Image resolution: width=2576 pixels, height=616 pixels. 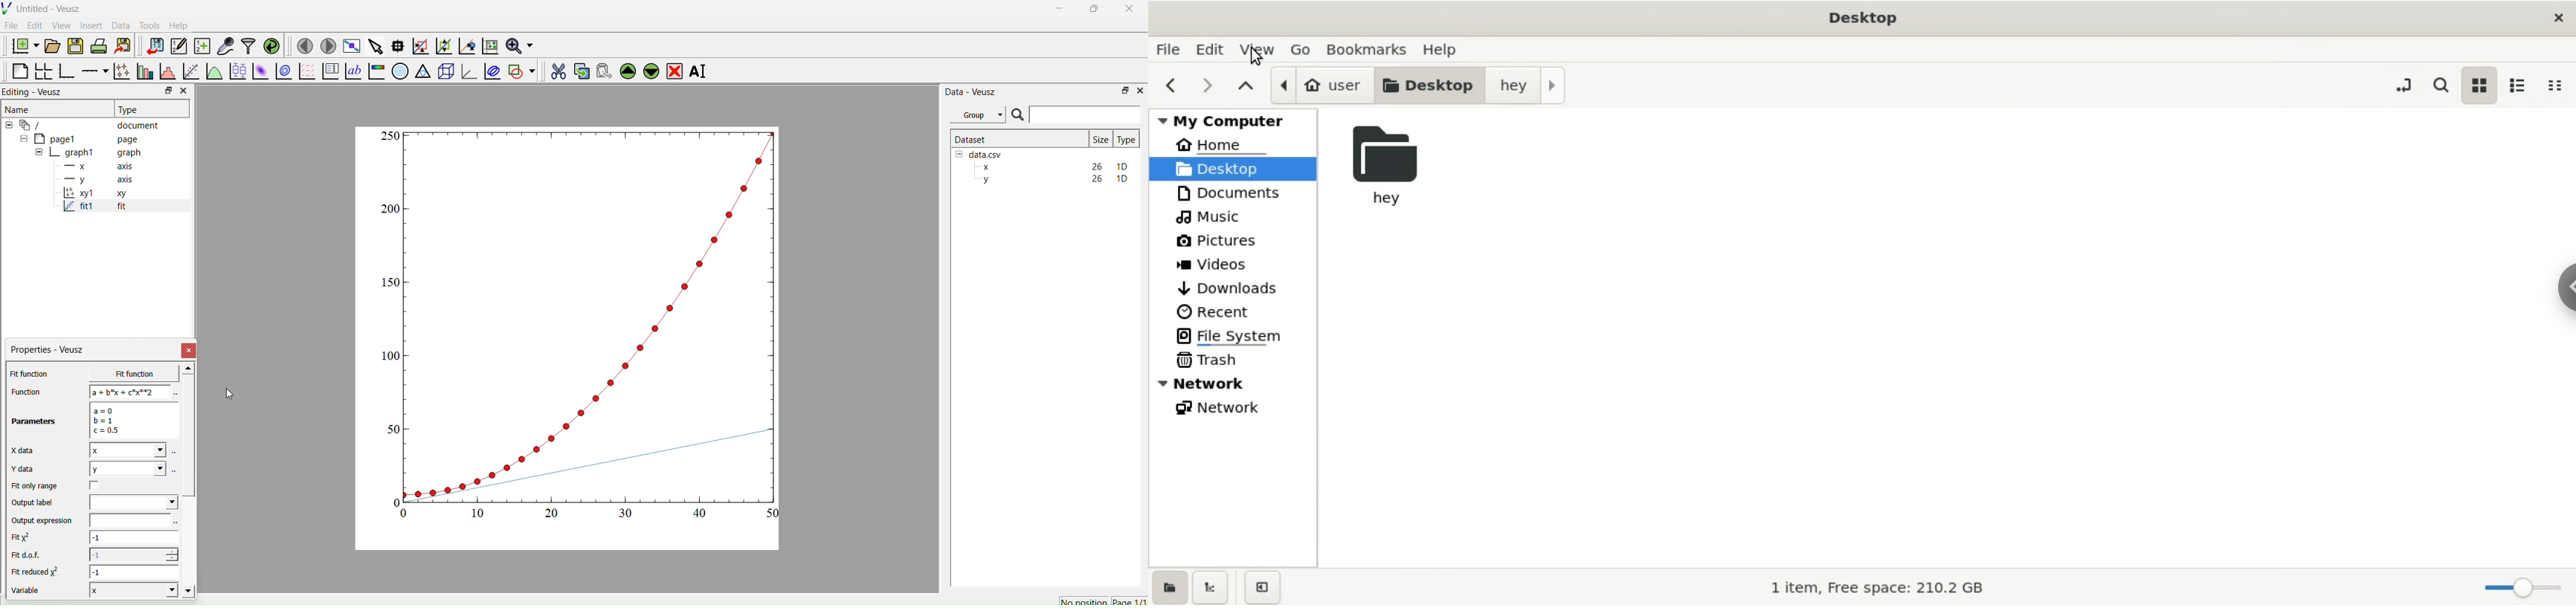 What do you see at coordinates (582, 324) in the screenshot?
I see `Graph` at bounding box center [582, 324].